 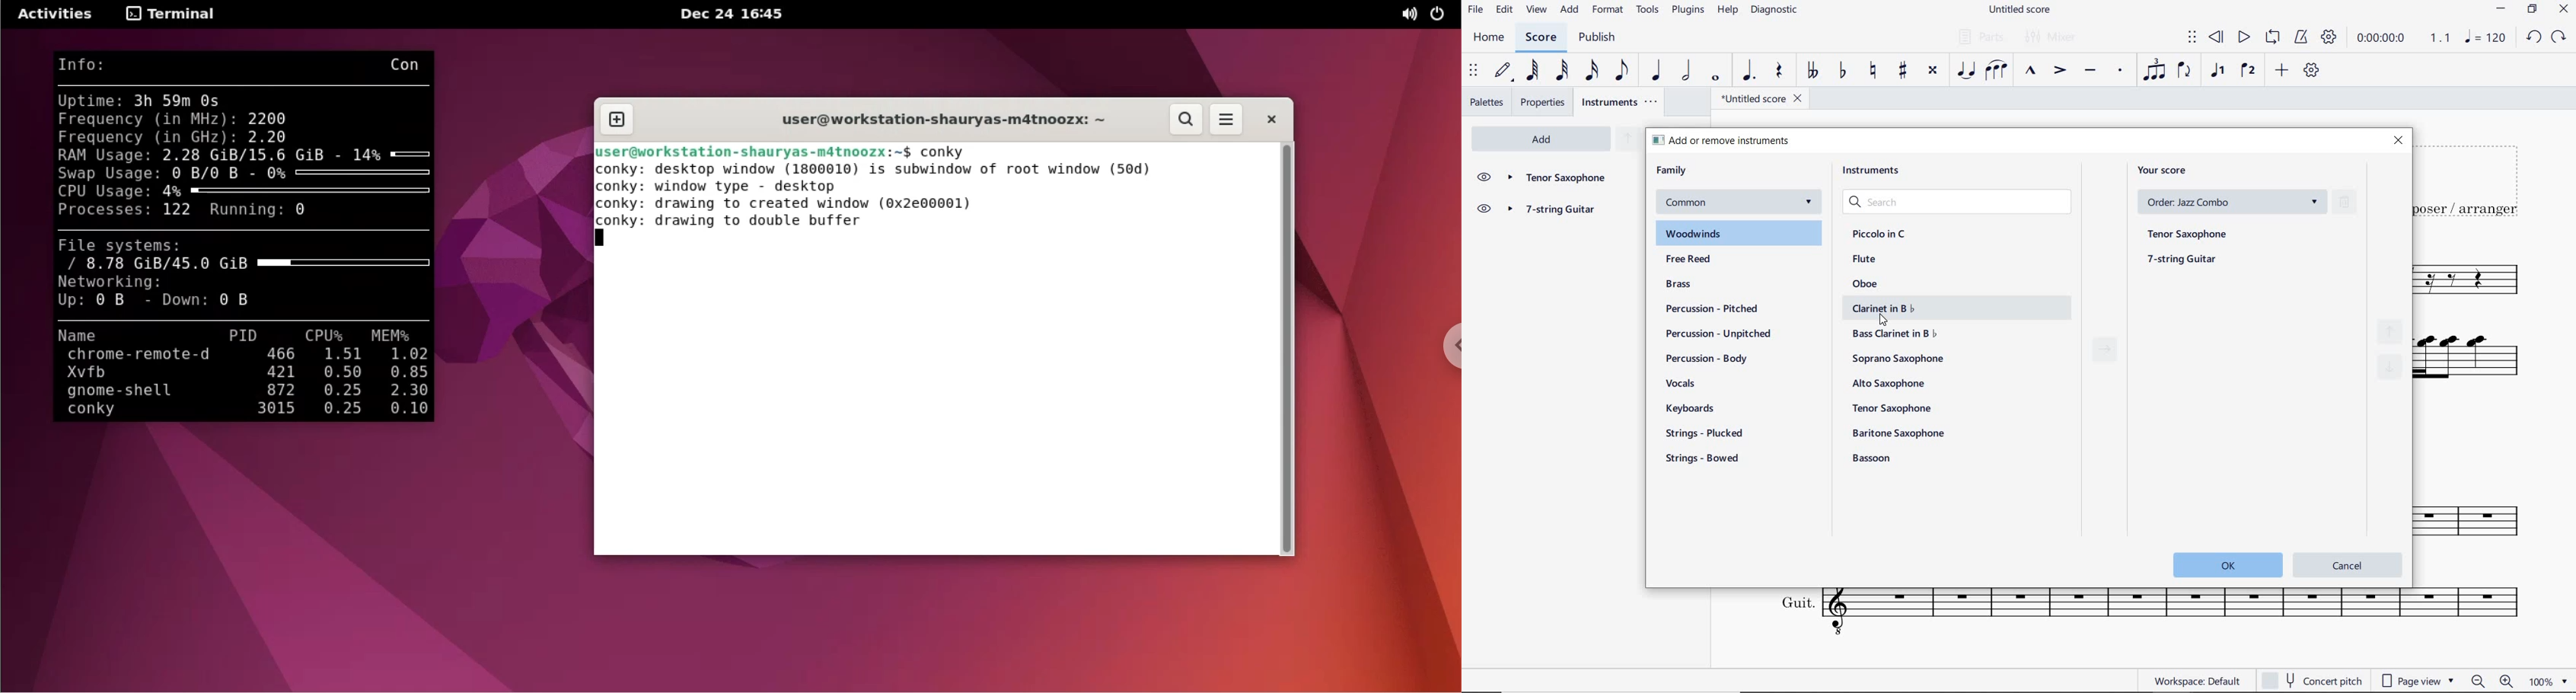 What do you see at coordinates (2534, 10) in the screenshot?
I see `RESTORE DOWN` at bounding box center [2534, 10].